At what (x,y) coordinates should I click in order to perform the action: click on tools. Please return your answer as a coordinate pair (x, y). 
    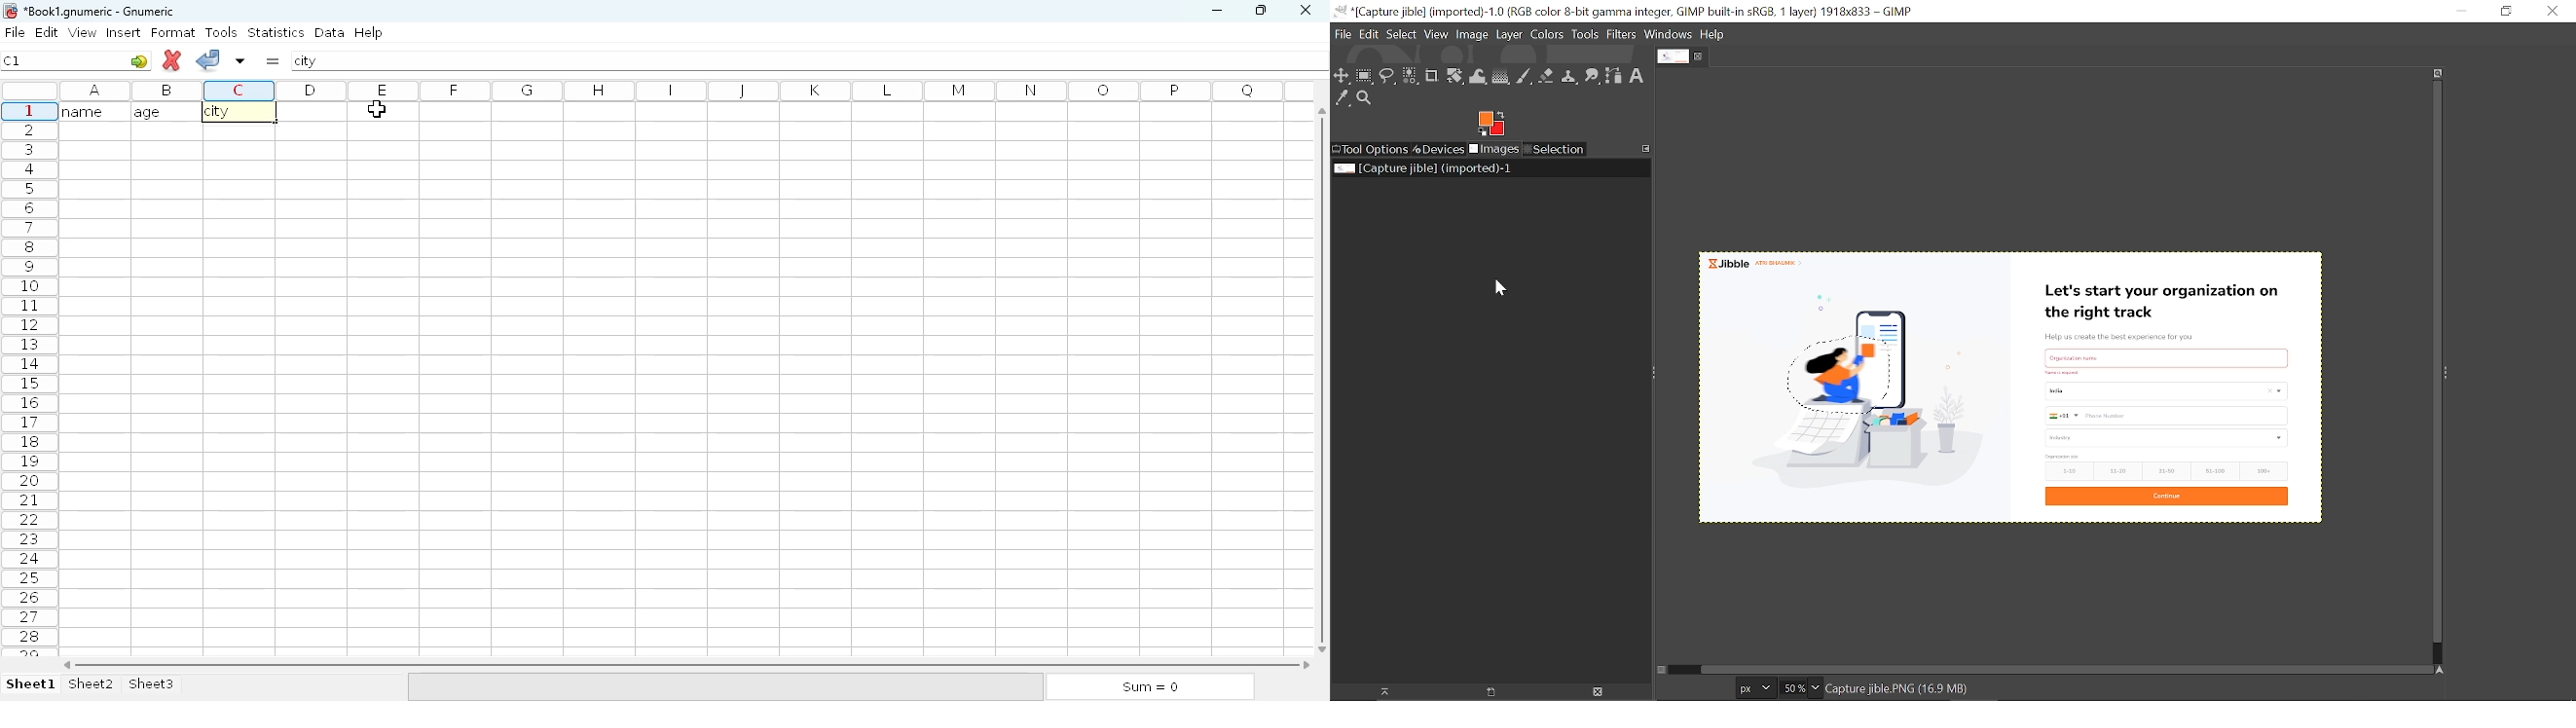
    Looking at the image, I should click on (221, 32).